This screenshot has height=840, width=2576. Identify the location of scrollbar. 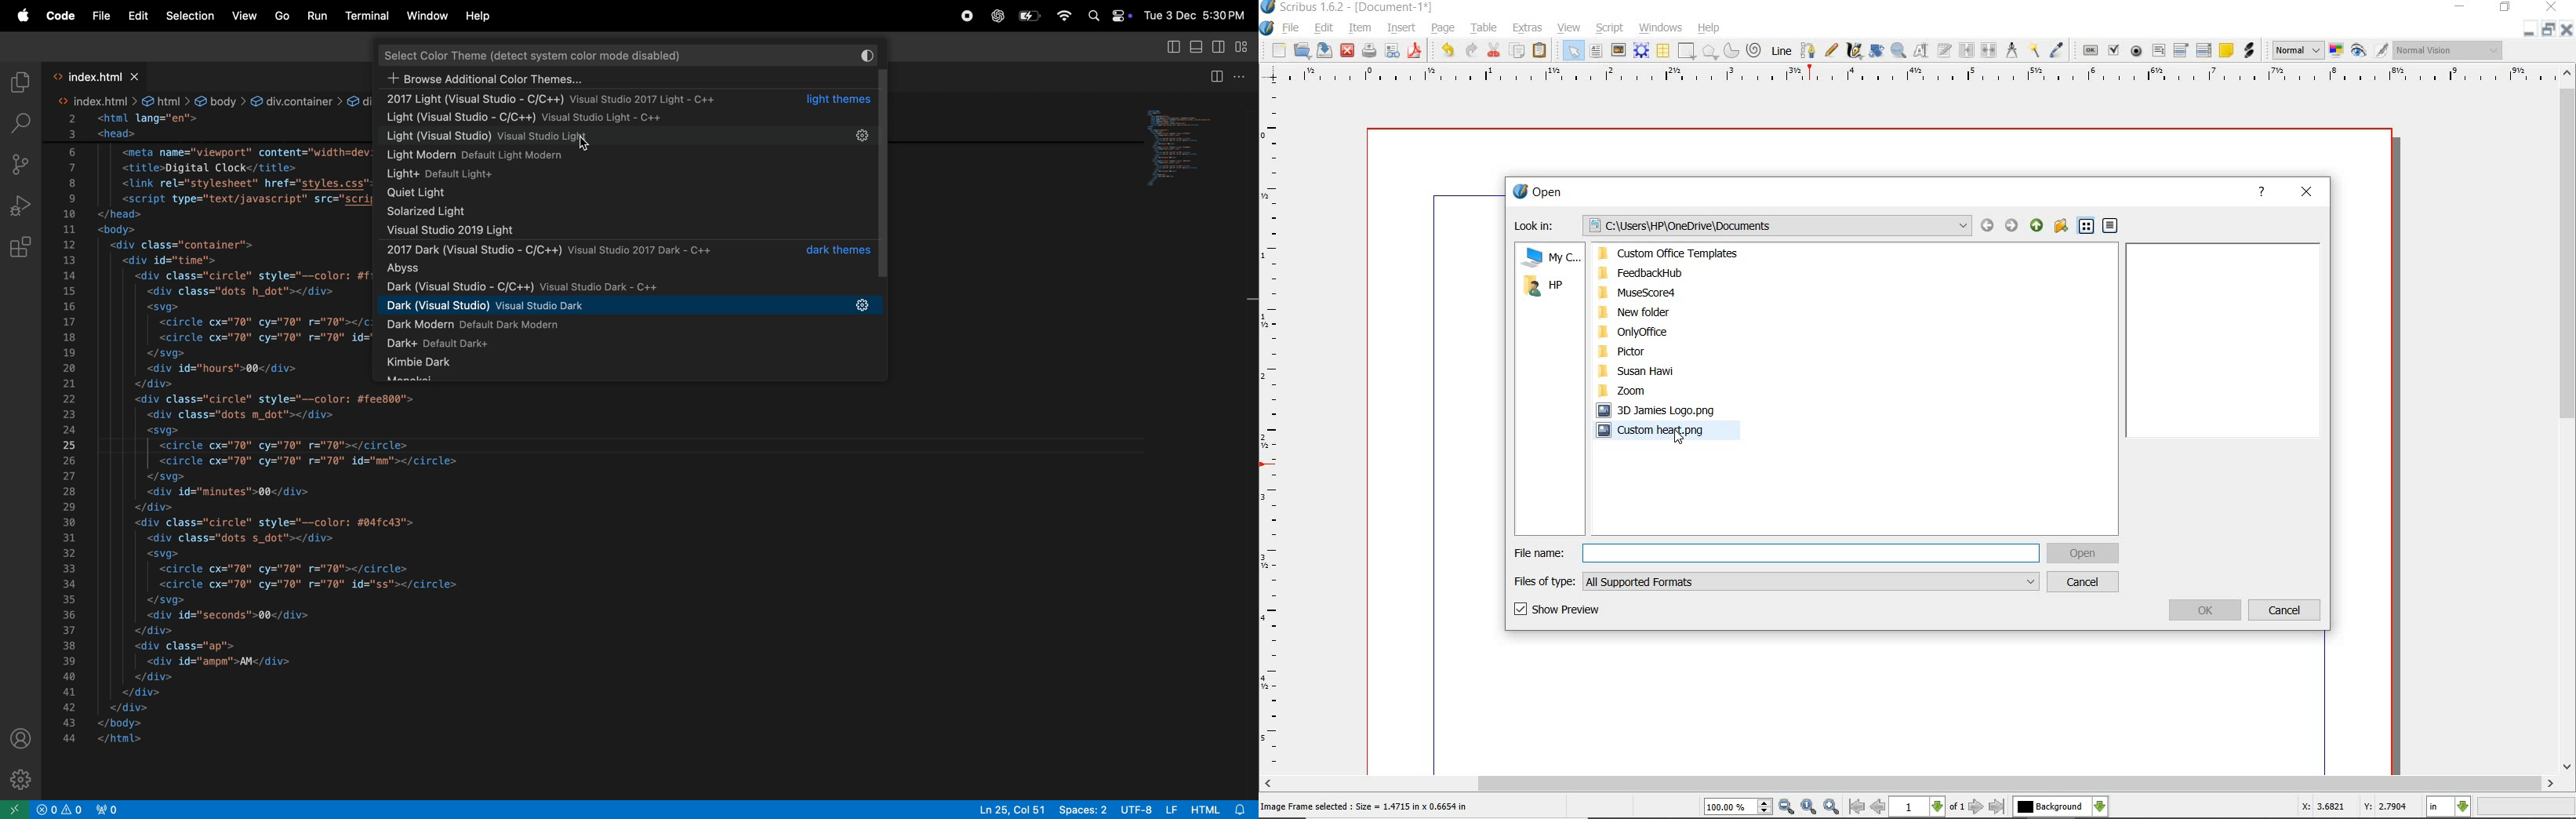
(1909, 784).